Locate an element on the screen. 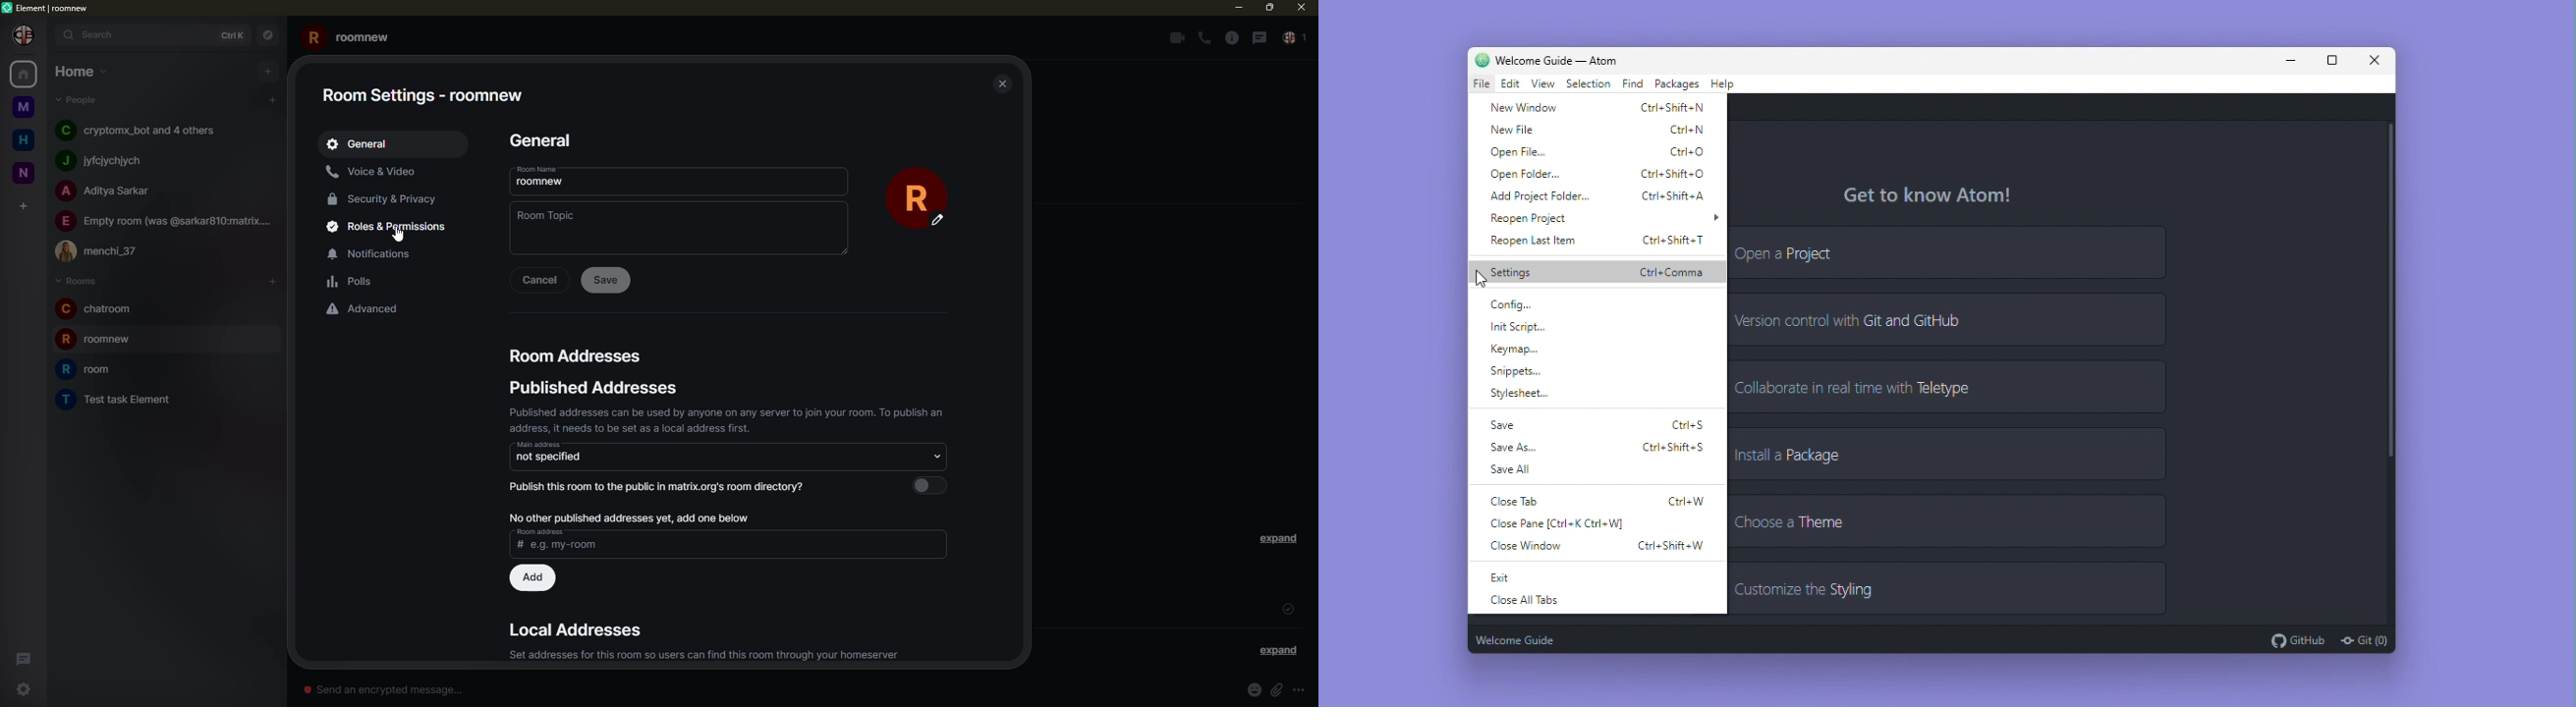  navigator is located at coordinates (270, 34).